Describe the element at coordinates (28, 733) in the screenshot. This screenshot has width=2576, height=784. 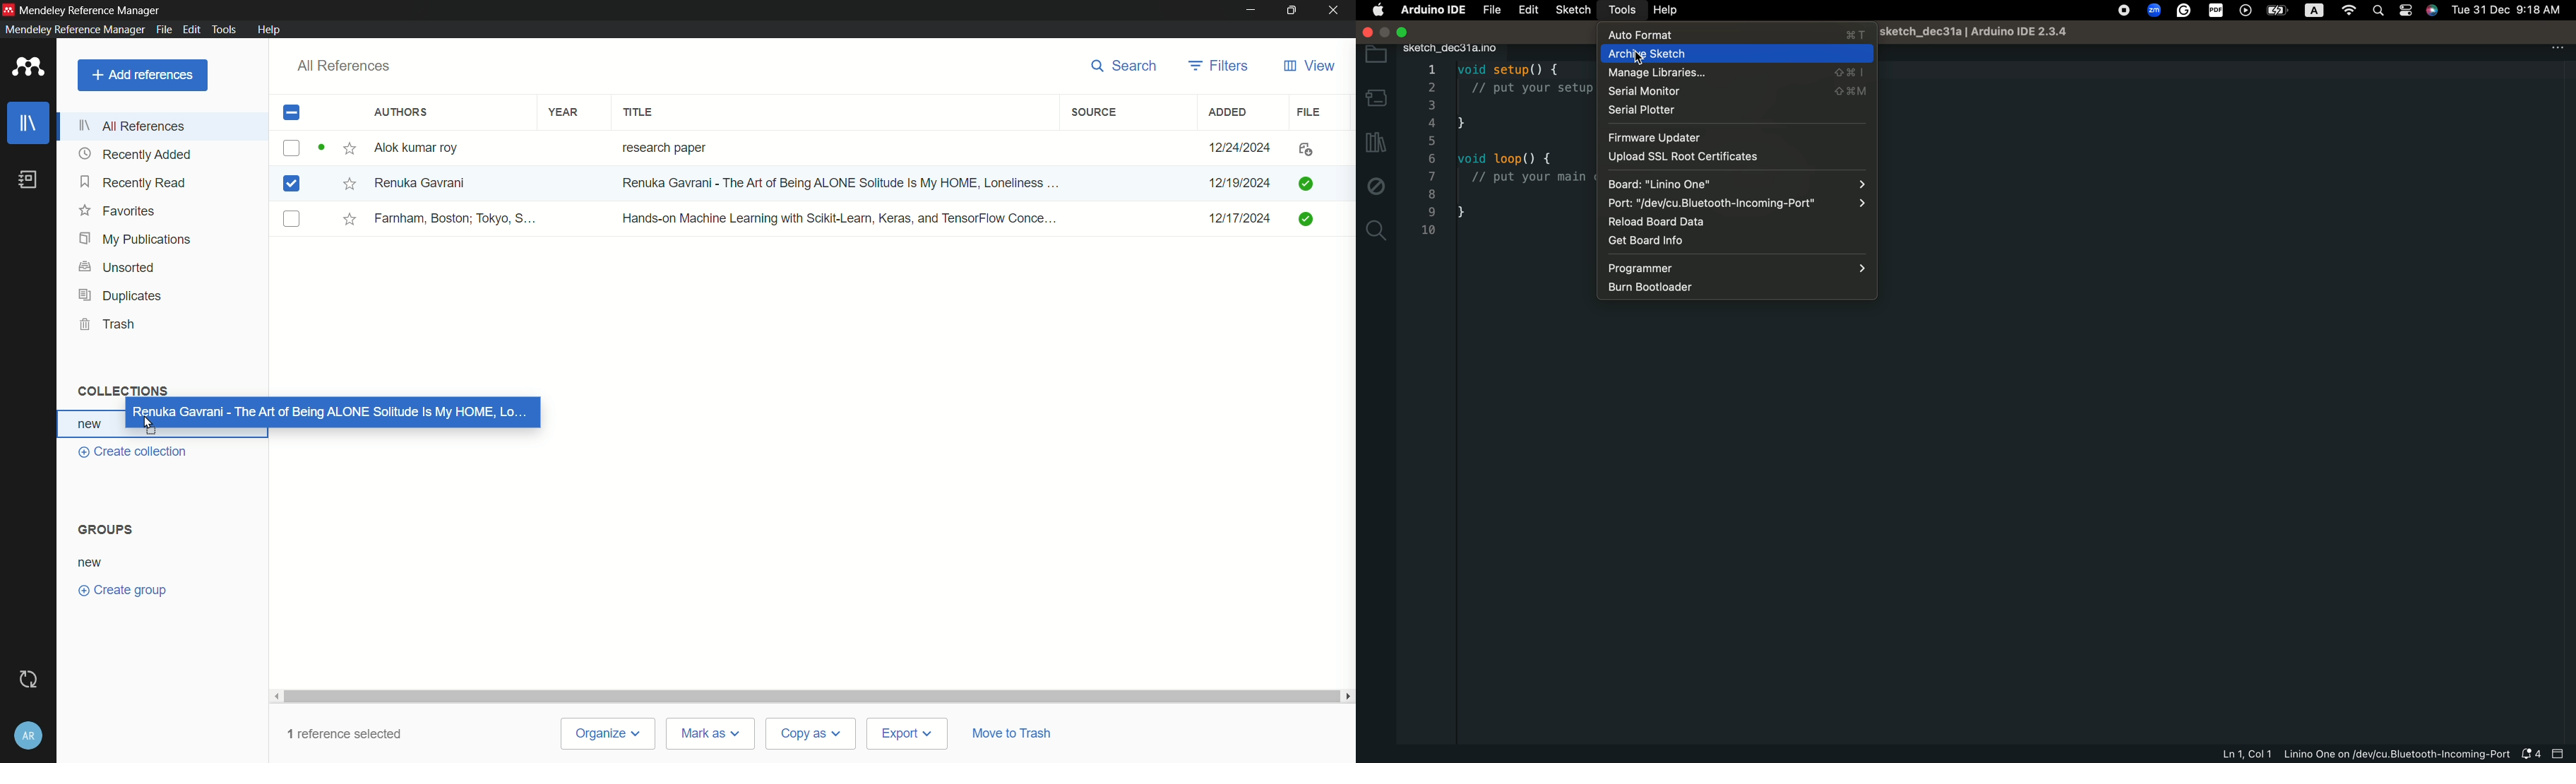
I see `account and help` at that location.